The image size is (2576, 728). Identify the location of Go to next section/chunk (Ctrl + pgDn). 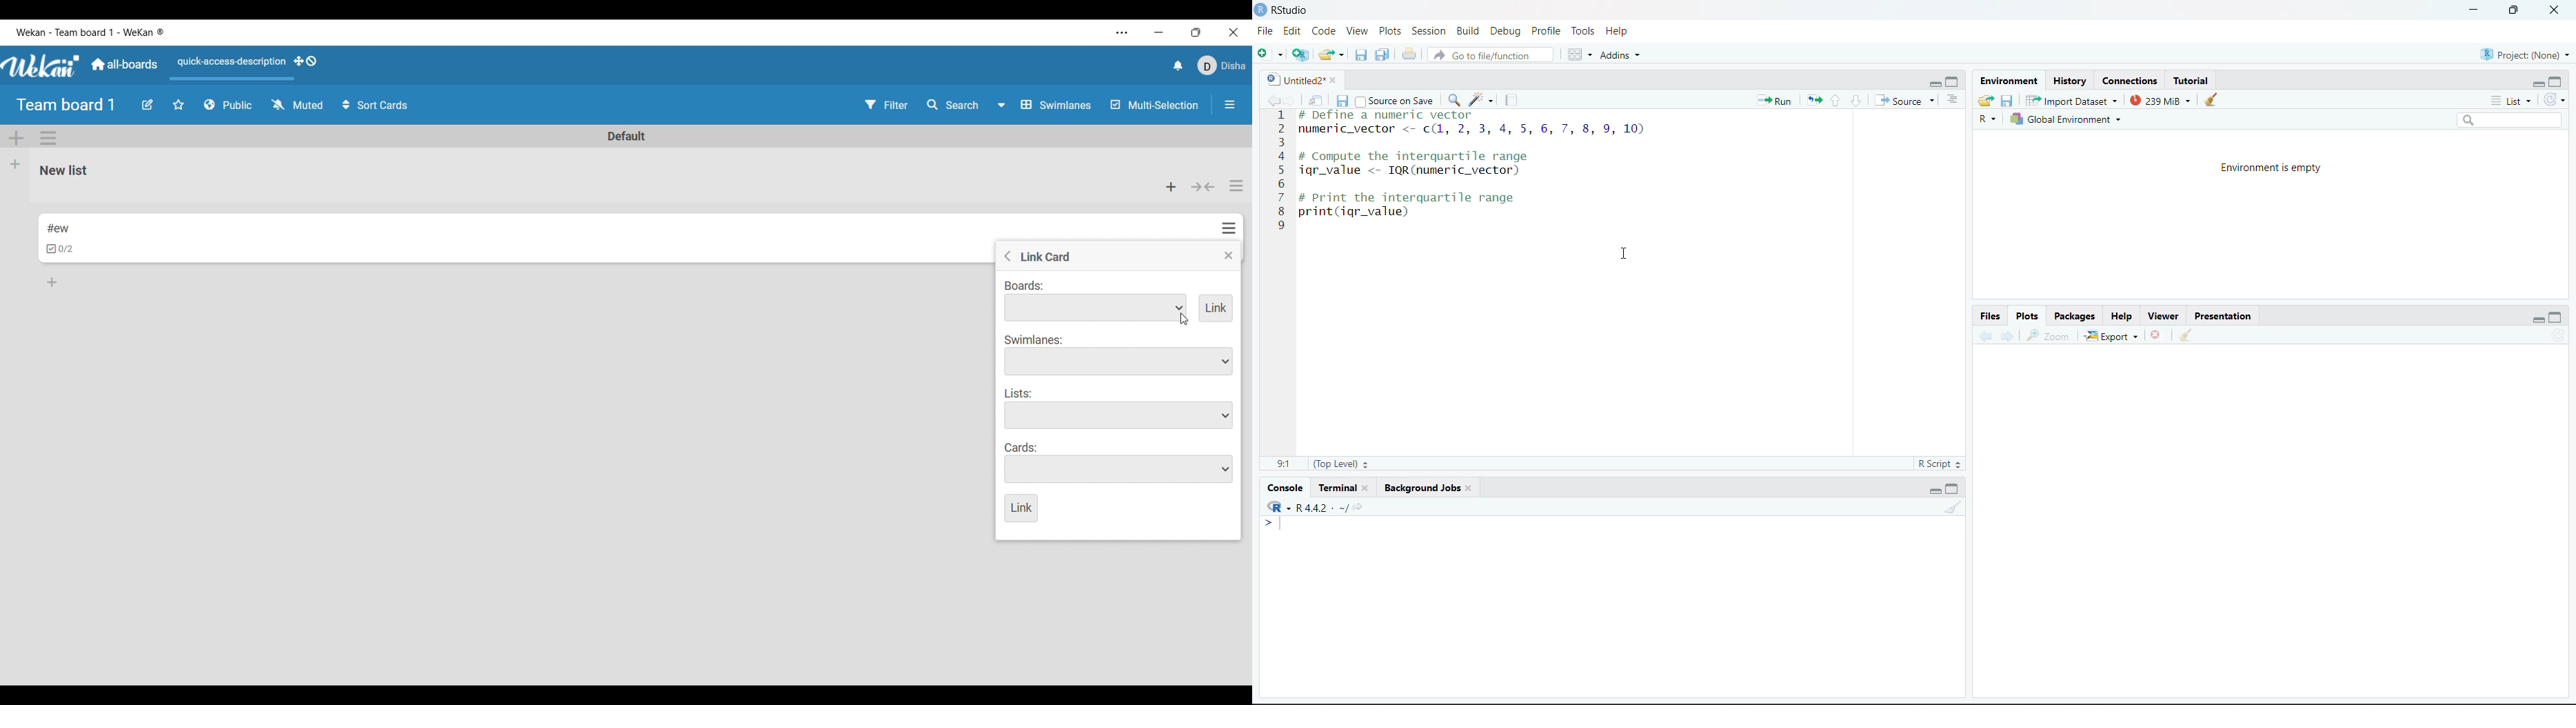
(1855, 101).